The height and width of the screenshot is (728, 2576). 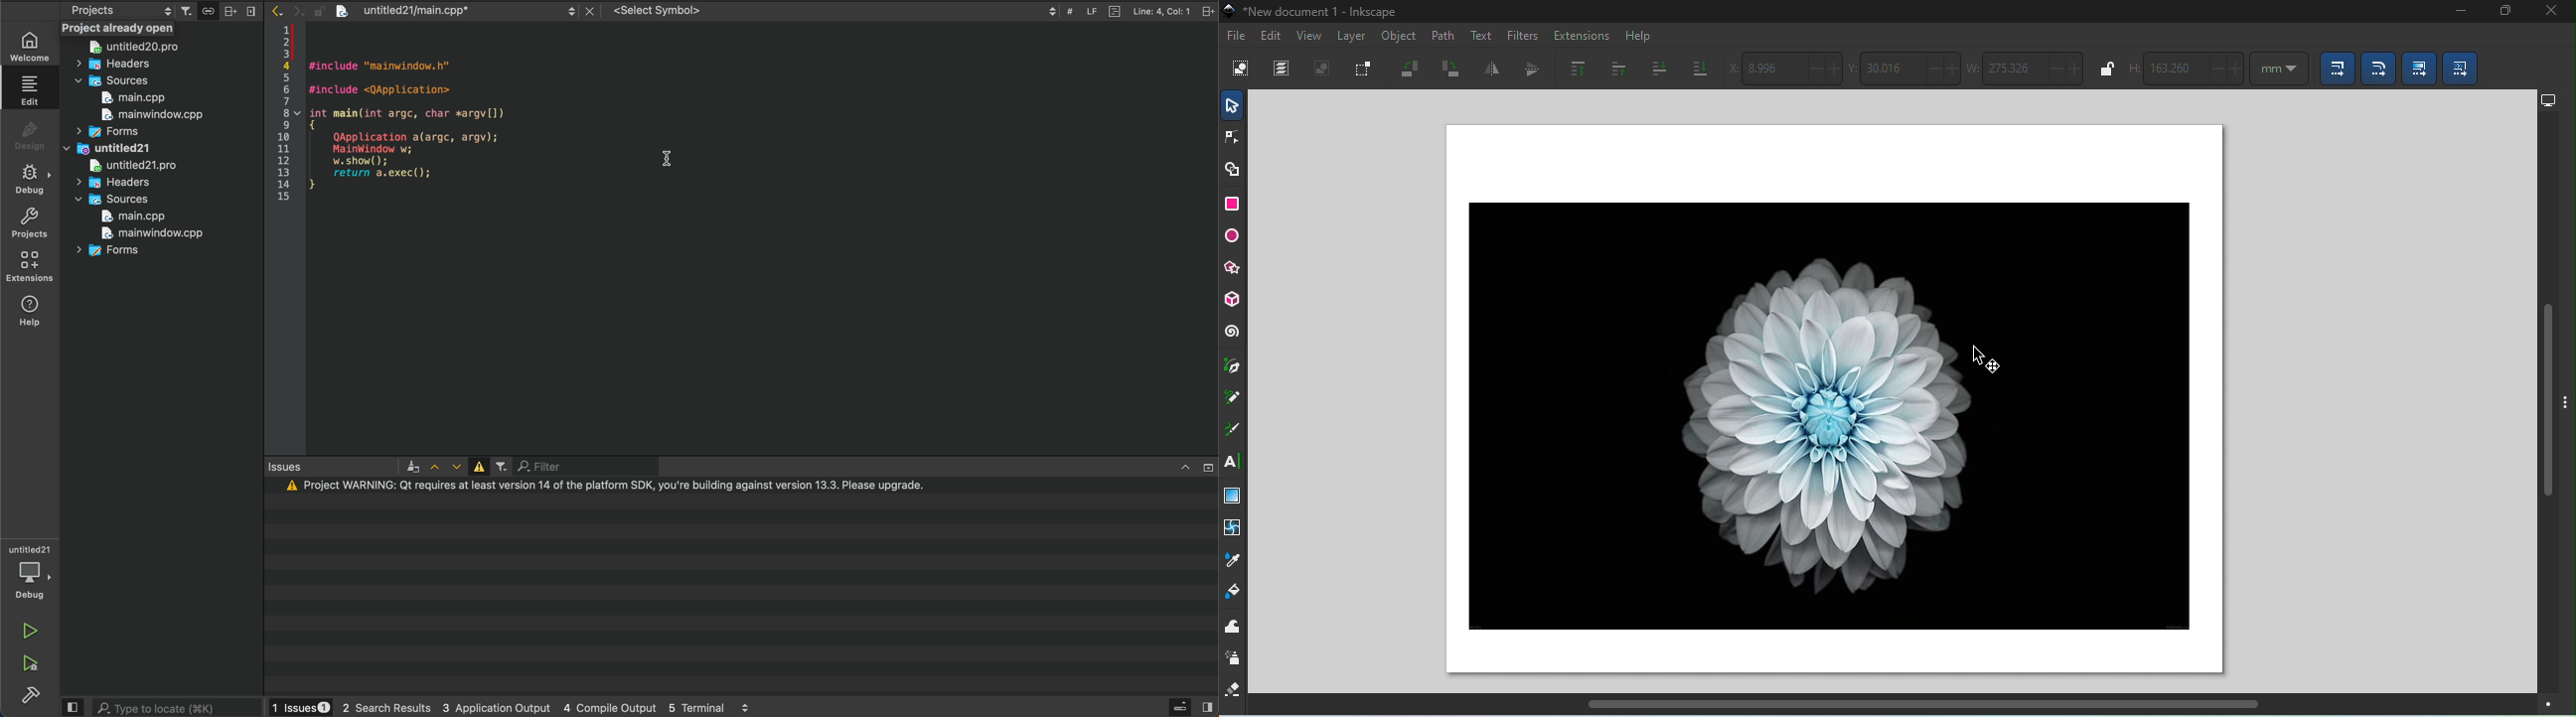 I want to click on projects, so click(x=30, y=223).